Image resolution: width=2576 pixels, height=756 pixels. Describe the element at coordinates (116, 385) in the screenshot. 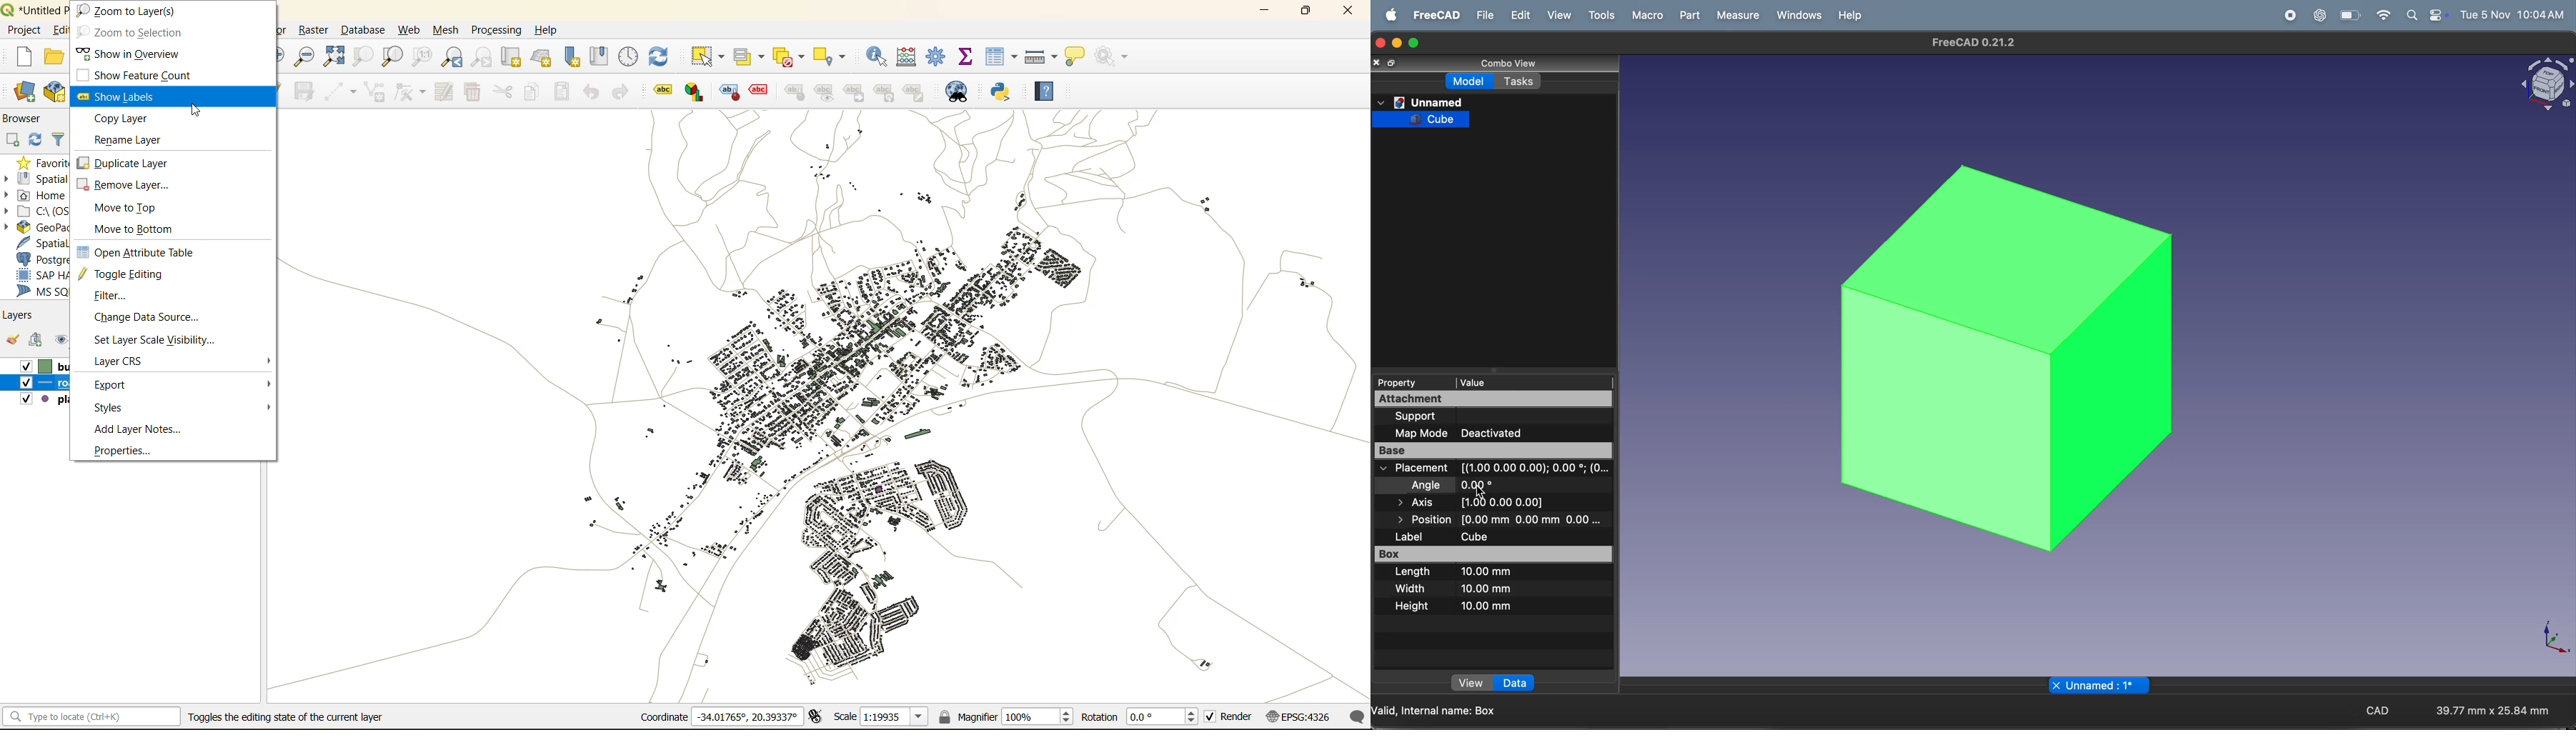

I see `export` at that location.